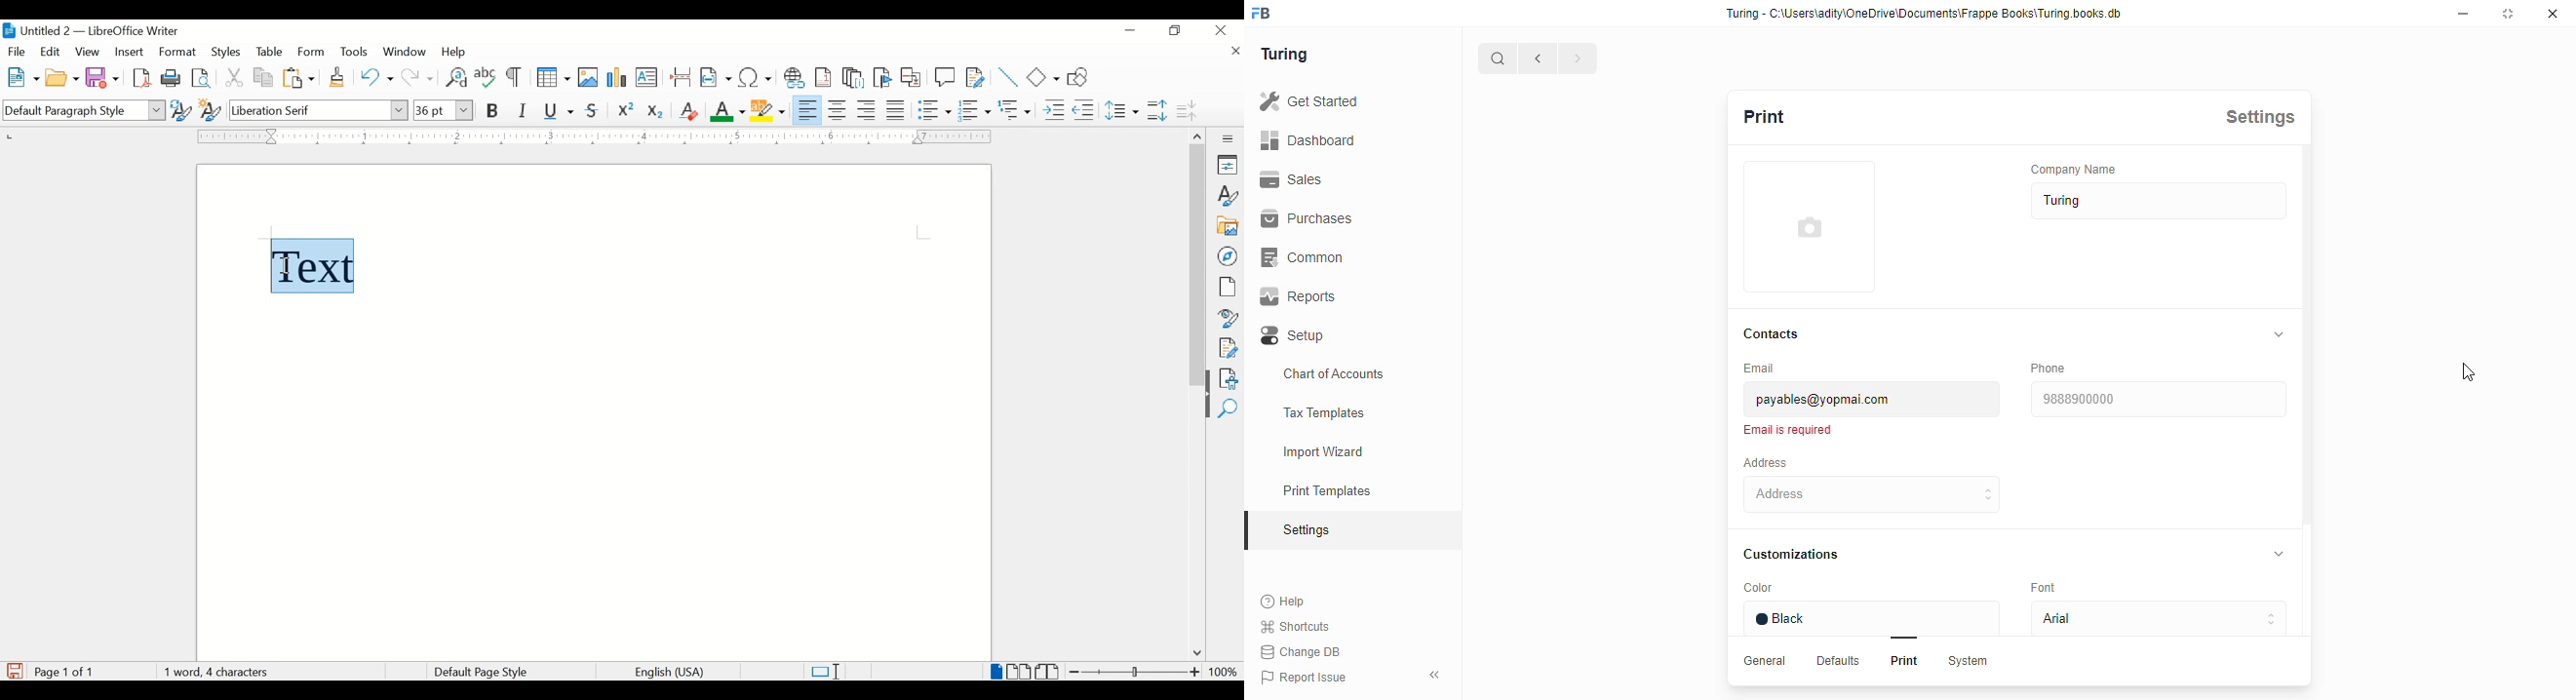 Image resolution: width=2576 pixels, height=700 pixels. Describe the element at coordinates (1538, 57) in the screenshot. I see `go back` at that location.